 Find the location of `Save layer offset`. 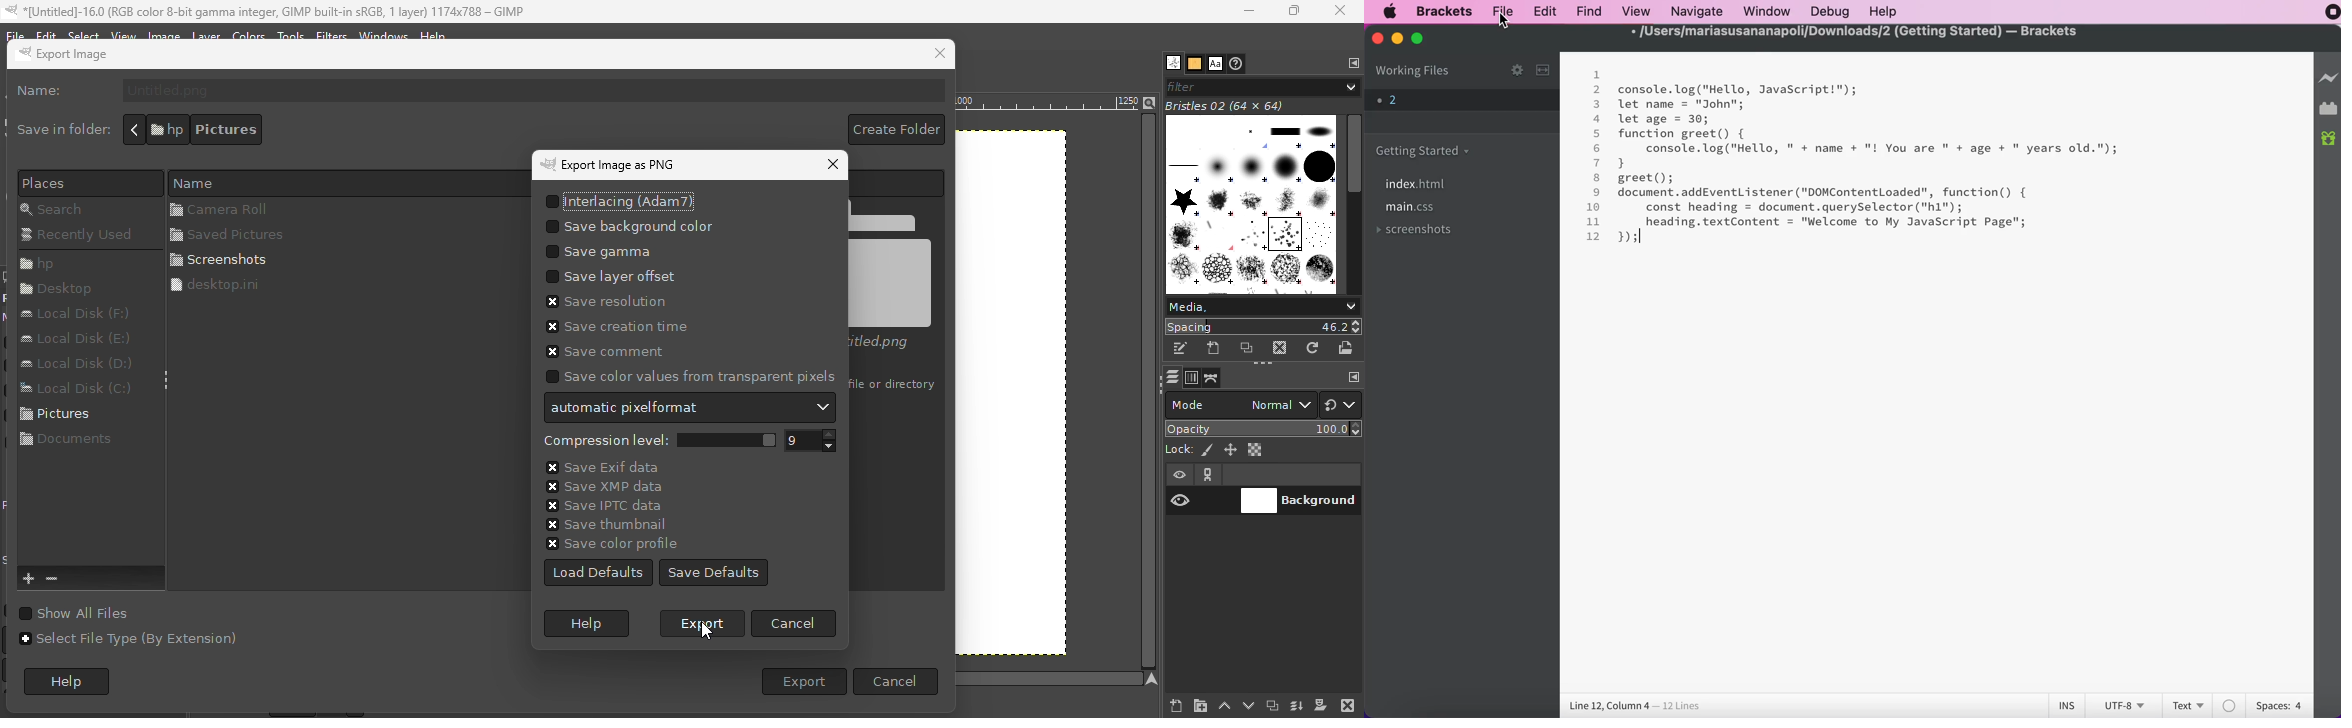

Save layer offset is located at coordinates (606, 277).